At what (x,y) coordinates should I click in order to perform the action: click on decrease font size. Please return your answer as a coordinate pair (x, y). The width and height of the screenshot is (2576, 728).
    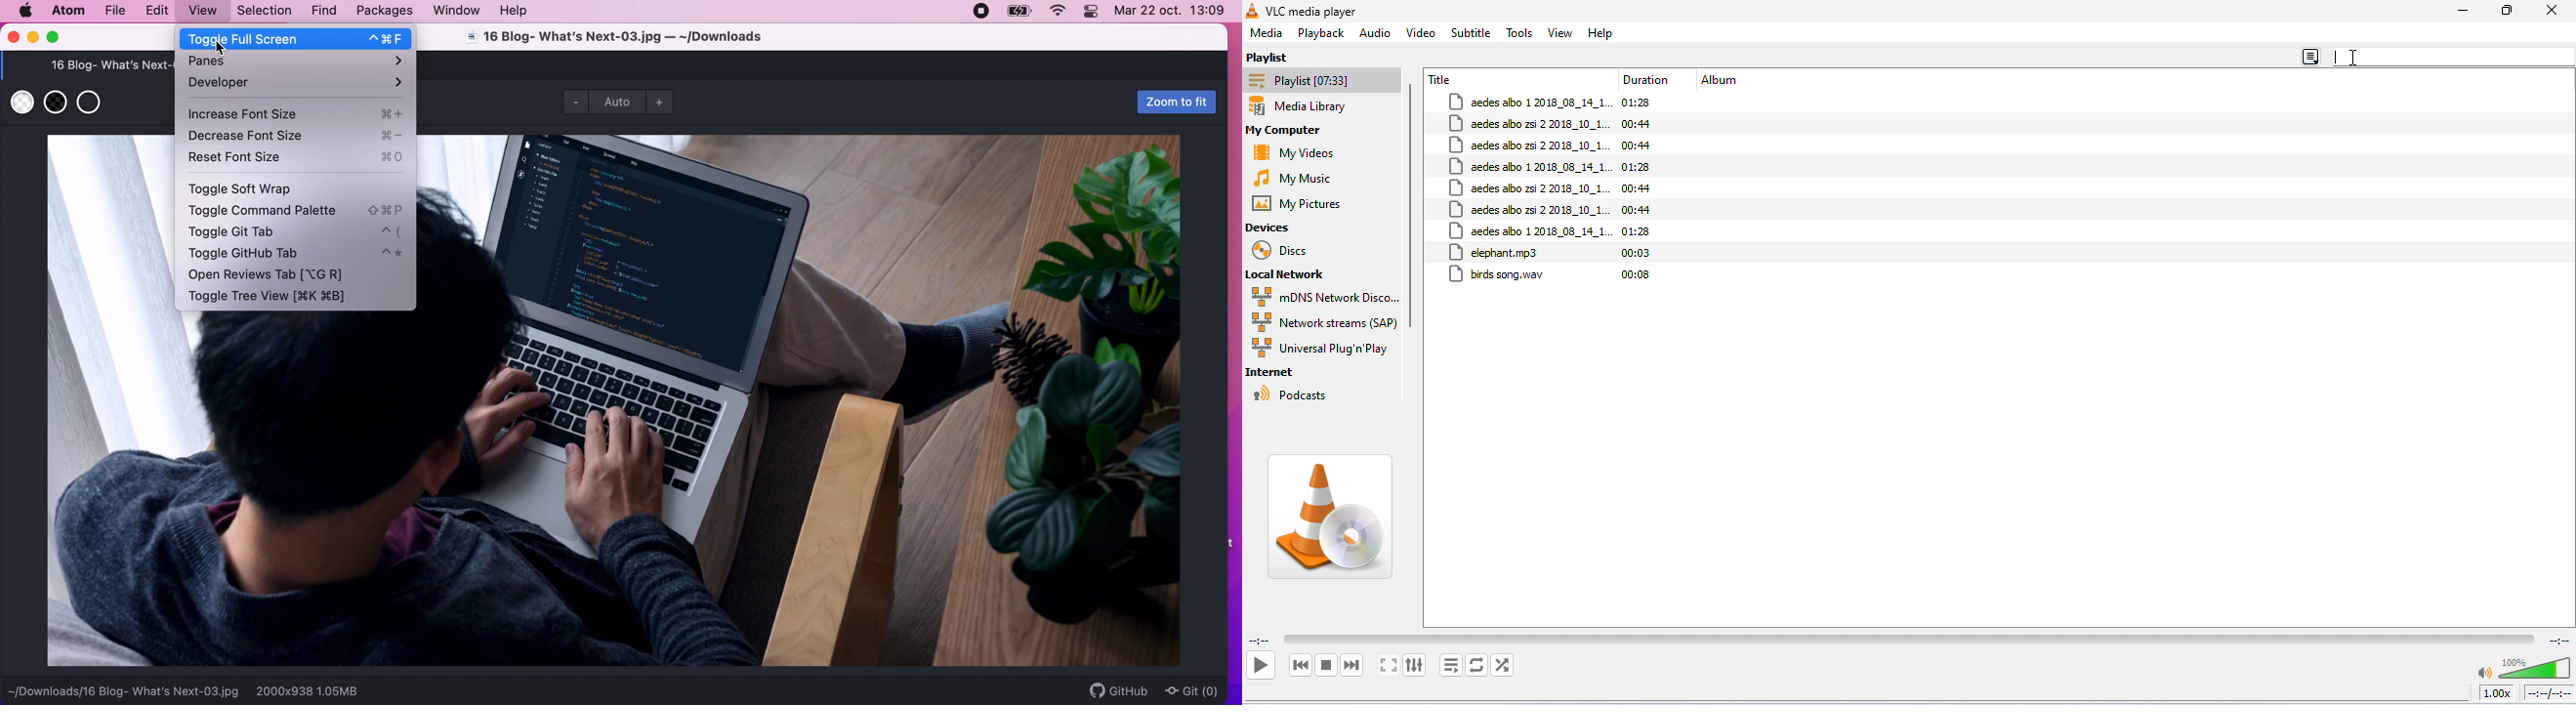
    Looking at the image, I should click on (298, 136).